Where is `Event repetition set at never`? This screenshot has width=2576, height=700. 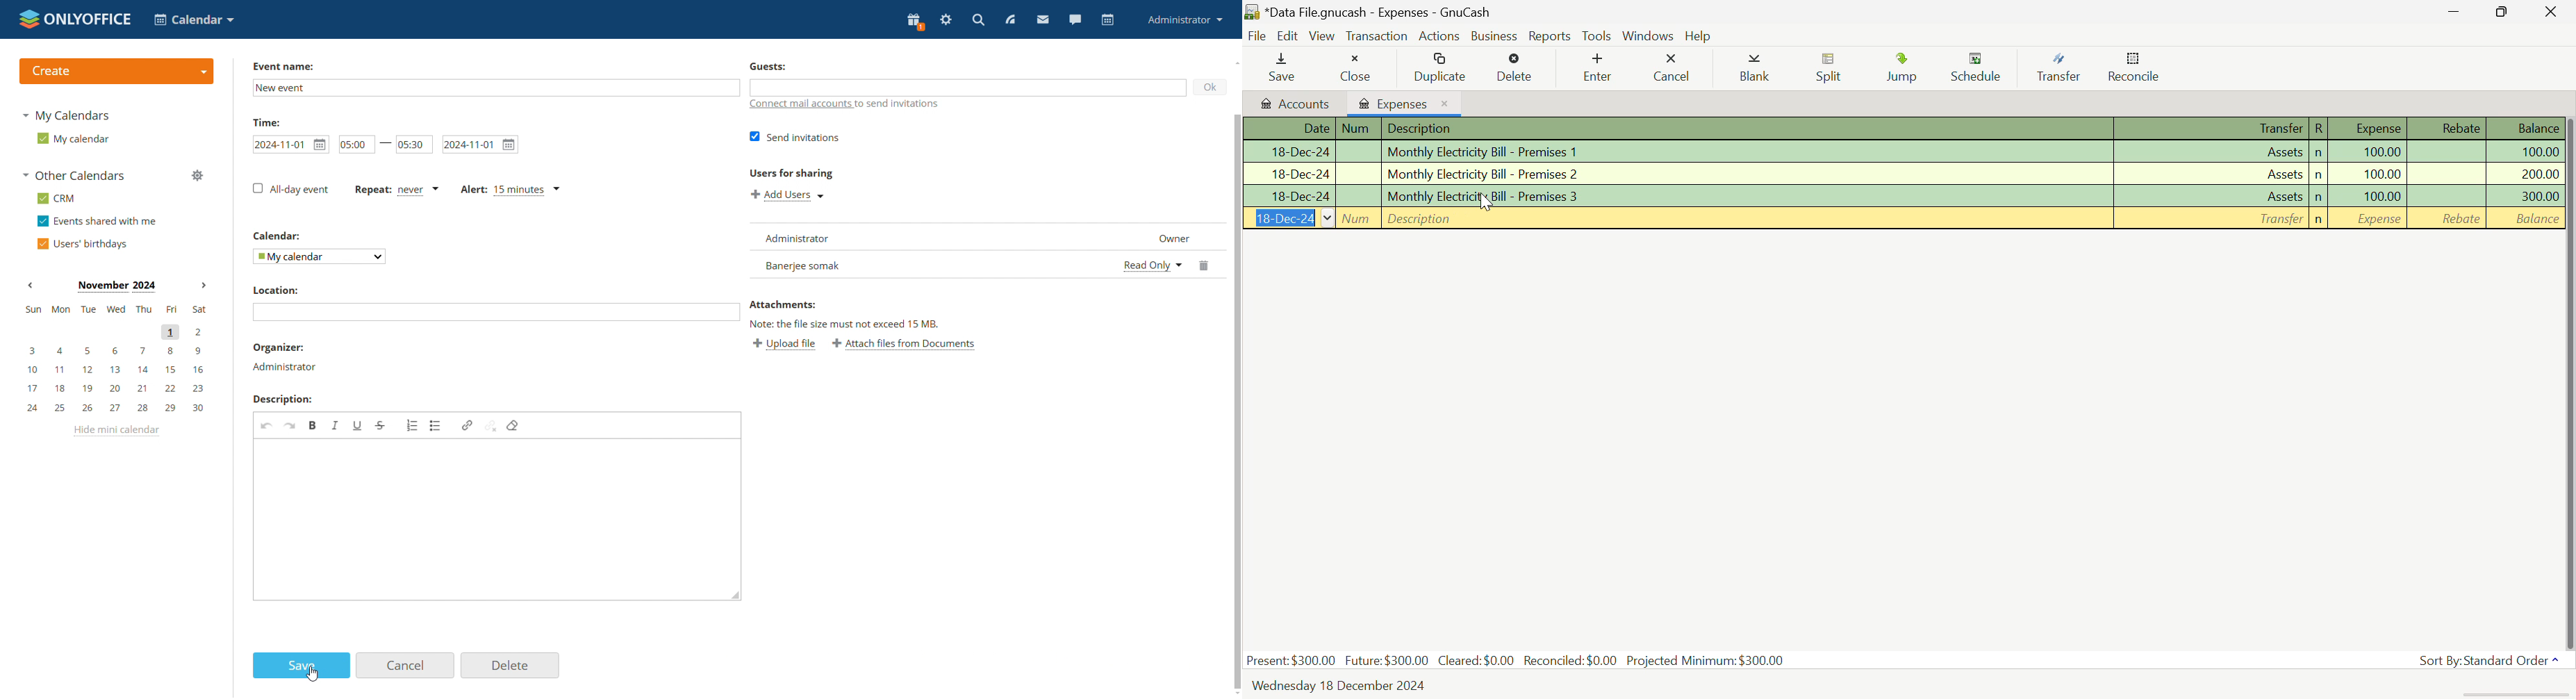
Event repetition set at never is located at coordinates (395, 189).